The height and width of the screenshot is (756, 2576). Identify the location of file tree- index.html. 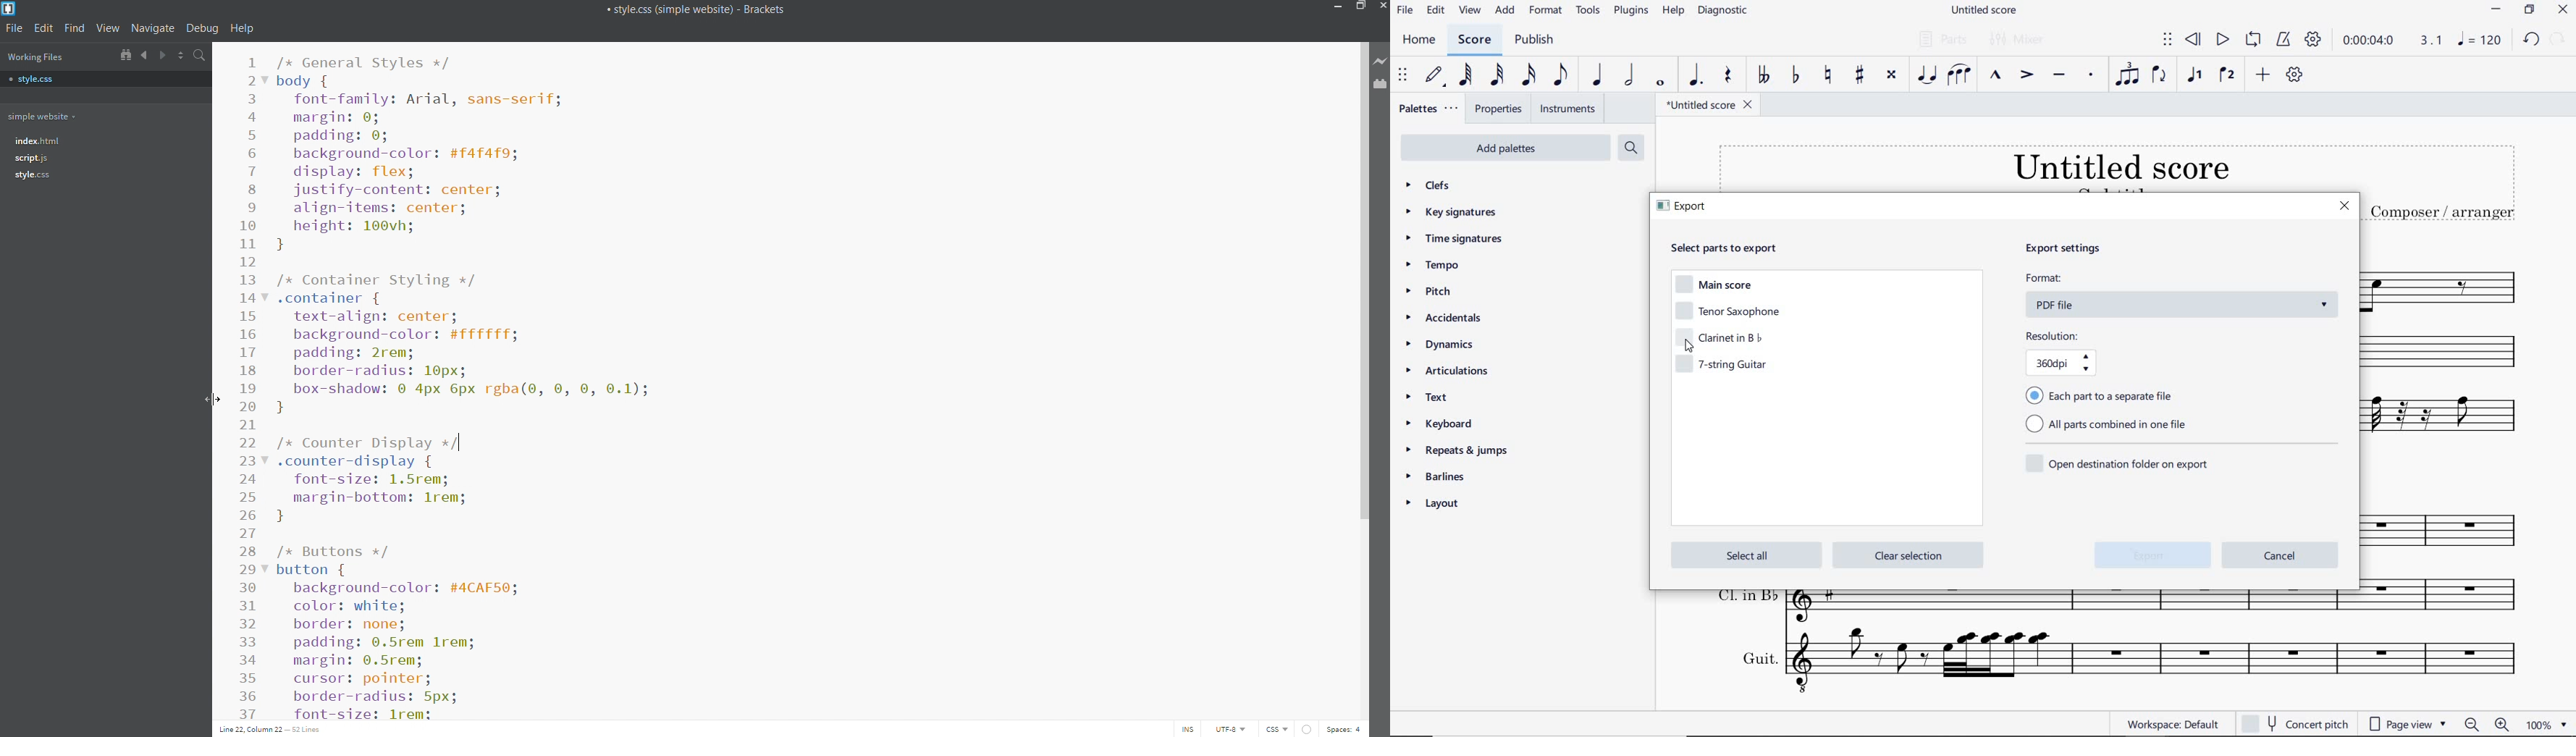
(39, 139).